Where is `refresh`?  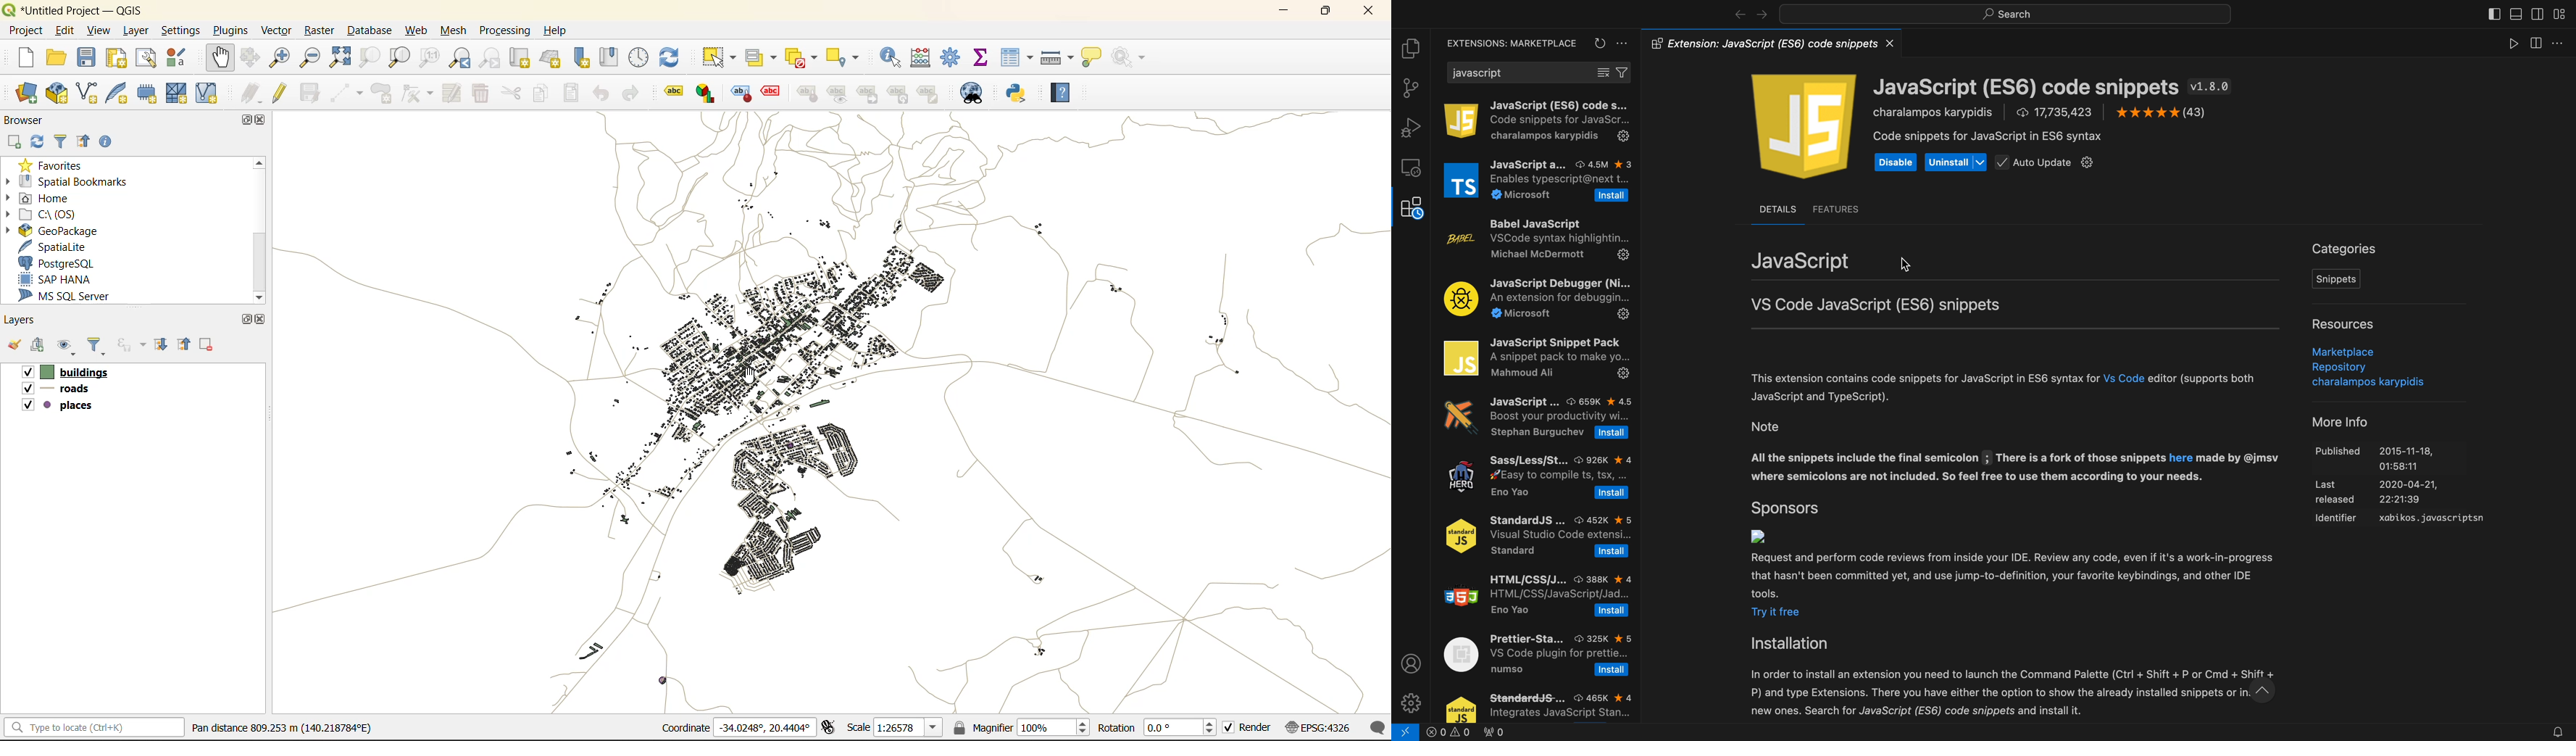
refresh is located at coordinates (670, 55).